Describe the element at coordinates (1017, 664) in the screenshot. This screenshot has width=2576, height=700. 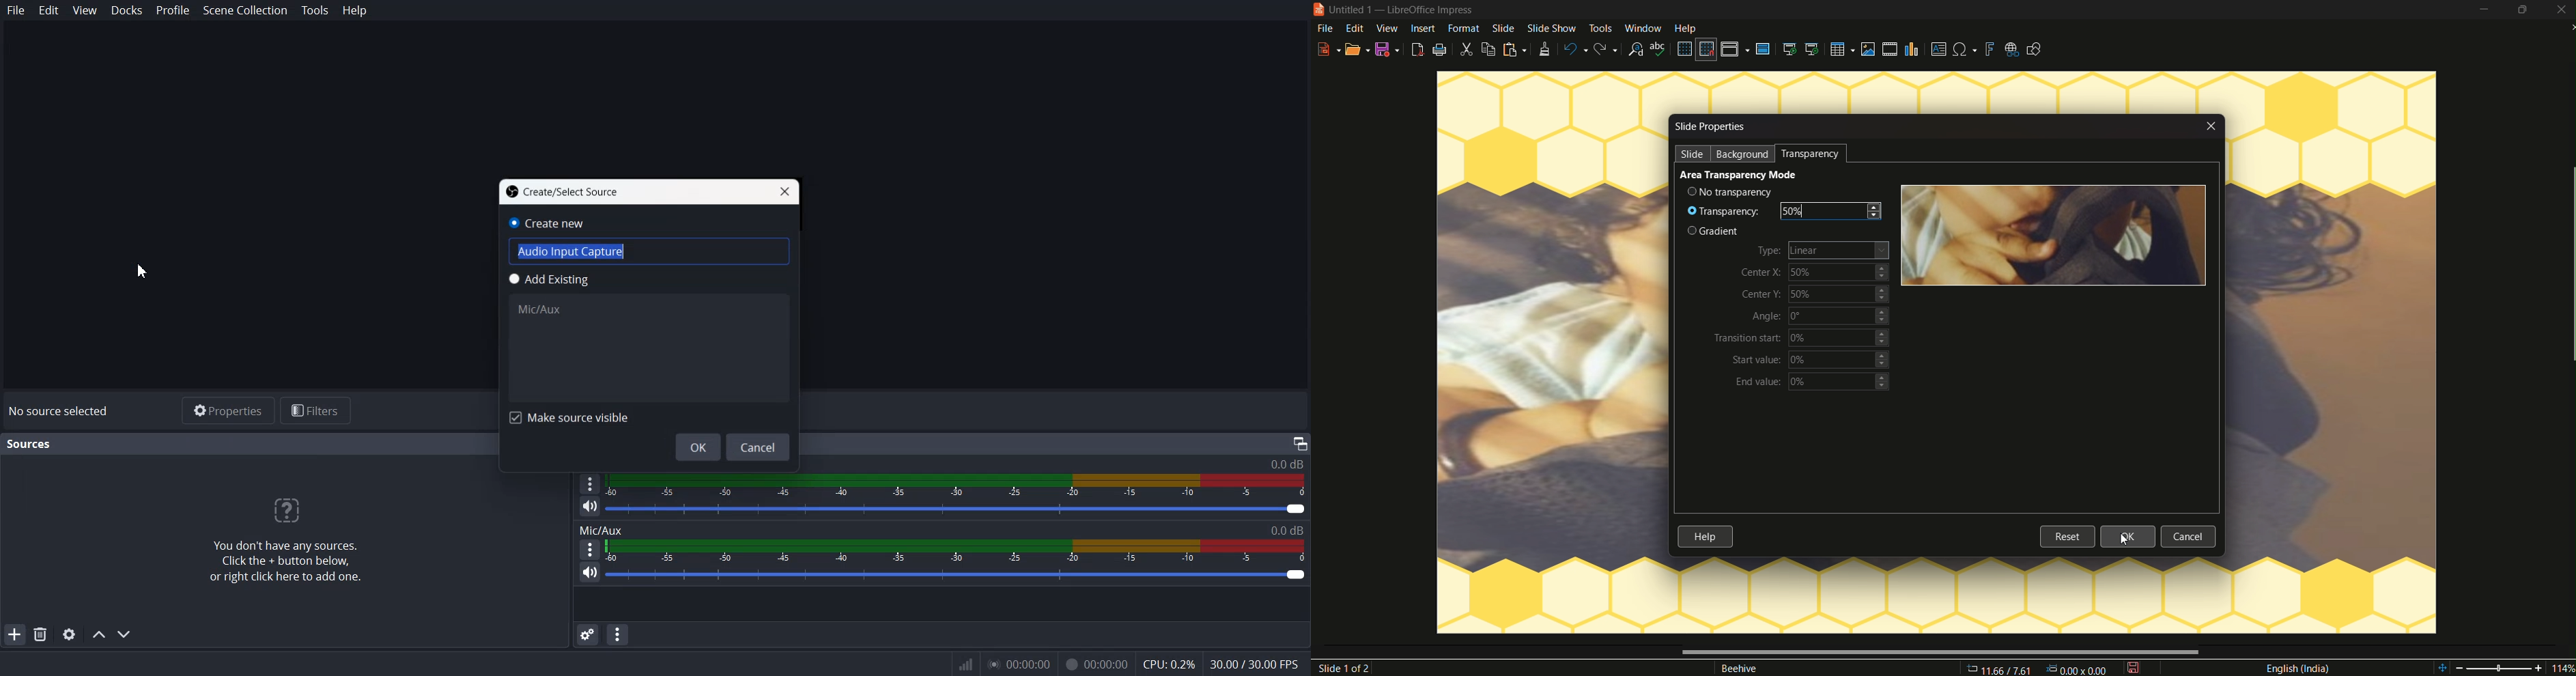
I see `0.00` at that location.